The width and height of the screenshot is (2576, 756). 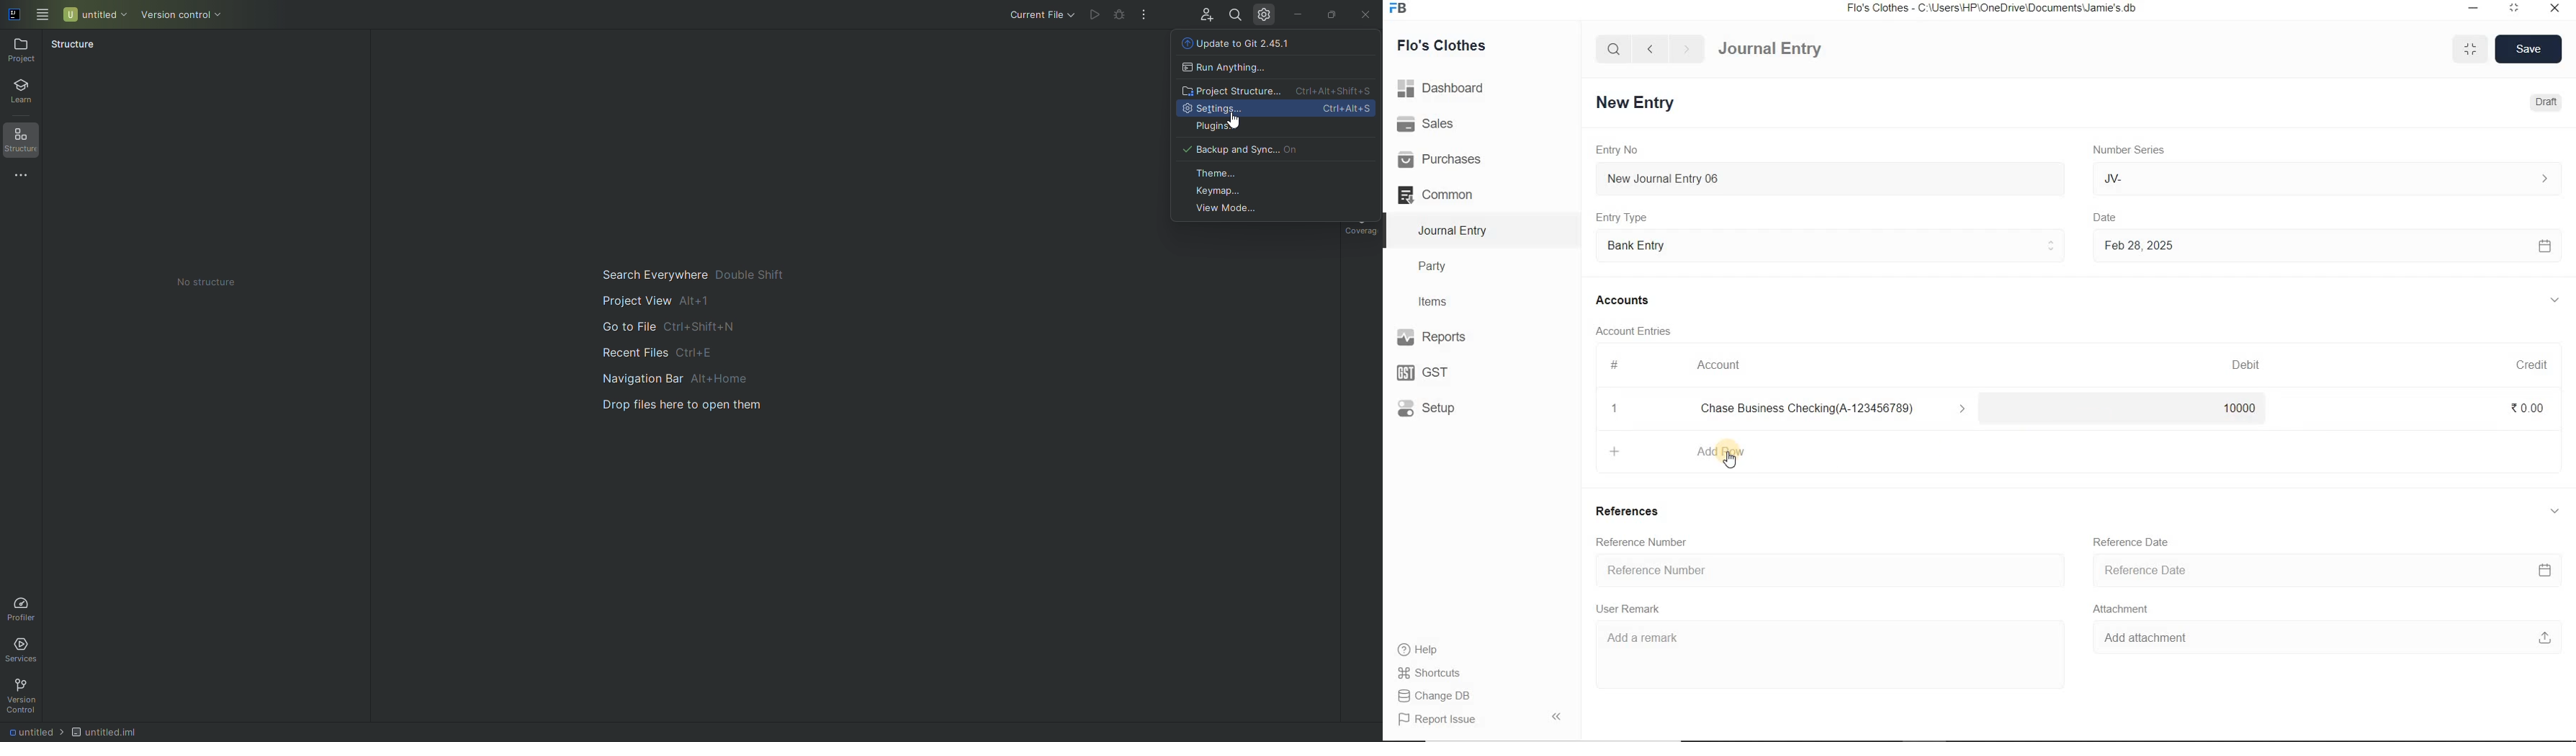 What do you see at coordinates (2555, 301) in the screenshot?
I see `collapse` at bounding box center [2555, 301].